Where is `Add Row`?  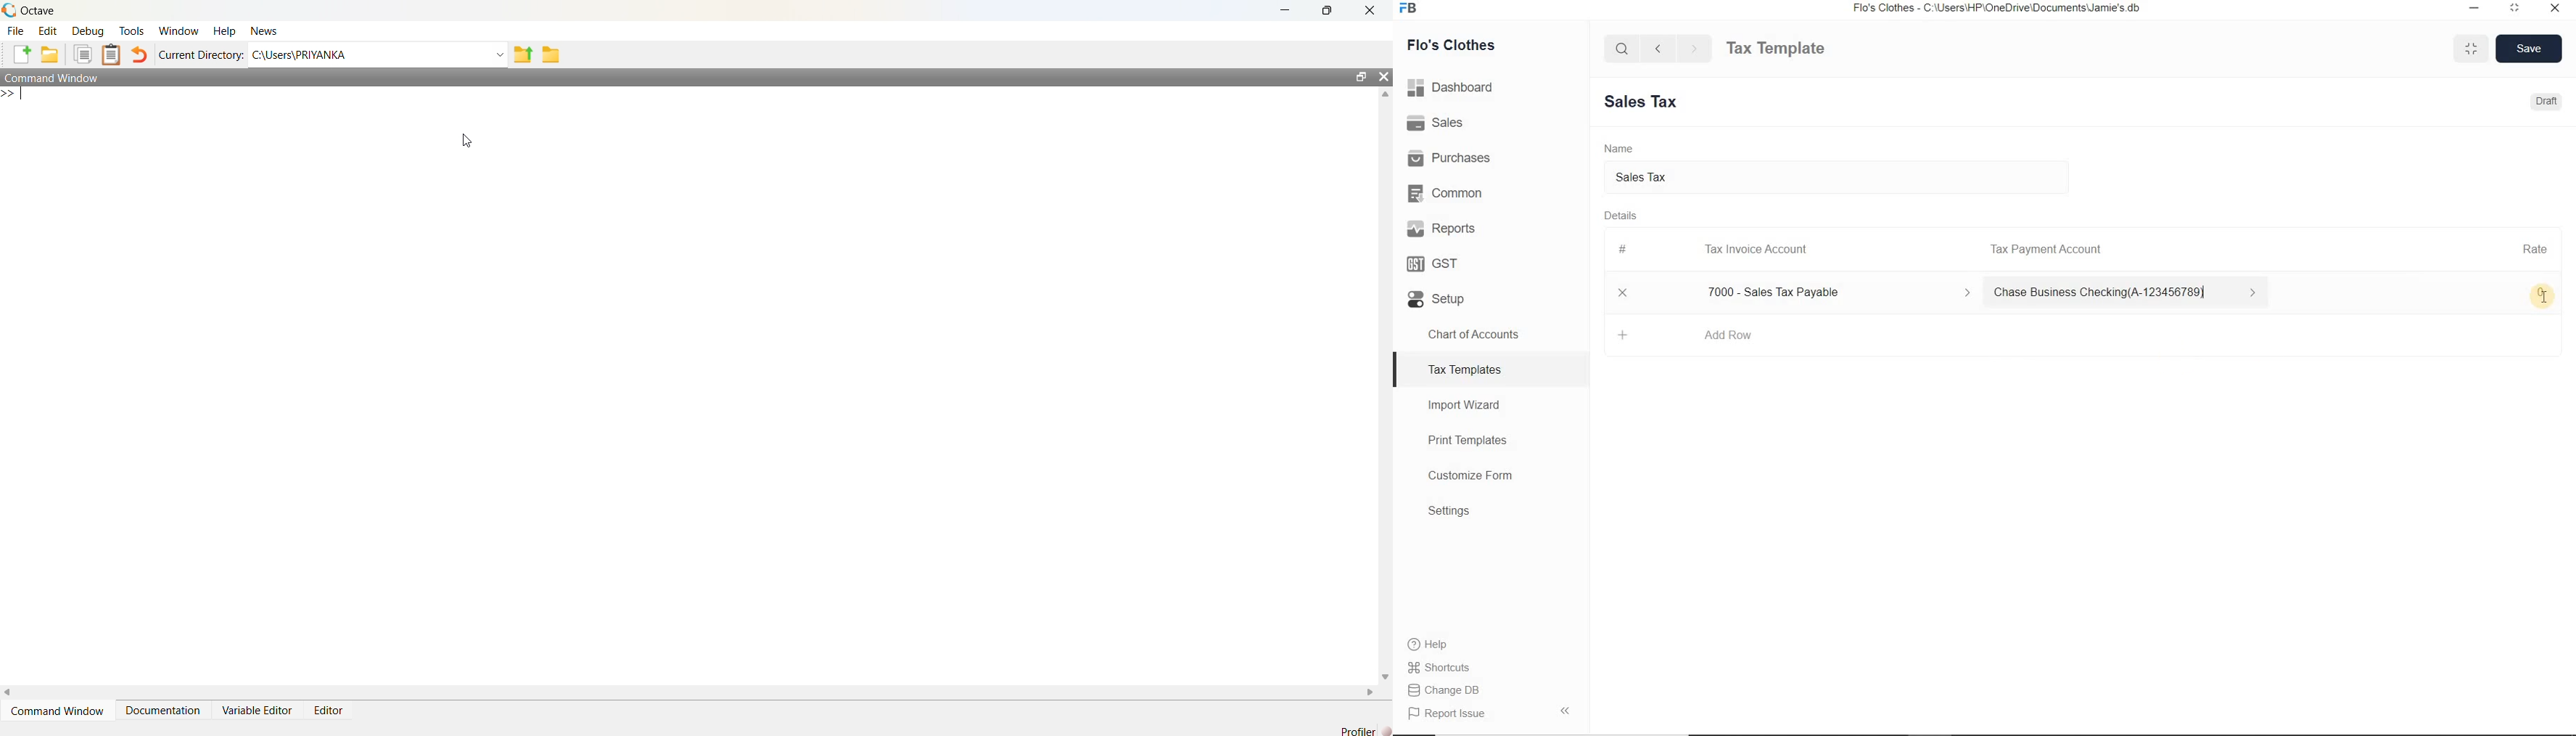
Add Row is located at coordinates (1728, 335).